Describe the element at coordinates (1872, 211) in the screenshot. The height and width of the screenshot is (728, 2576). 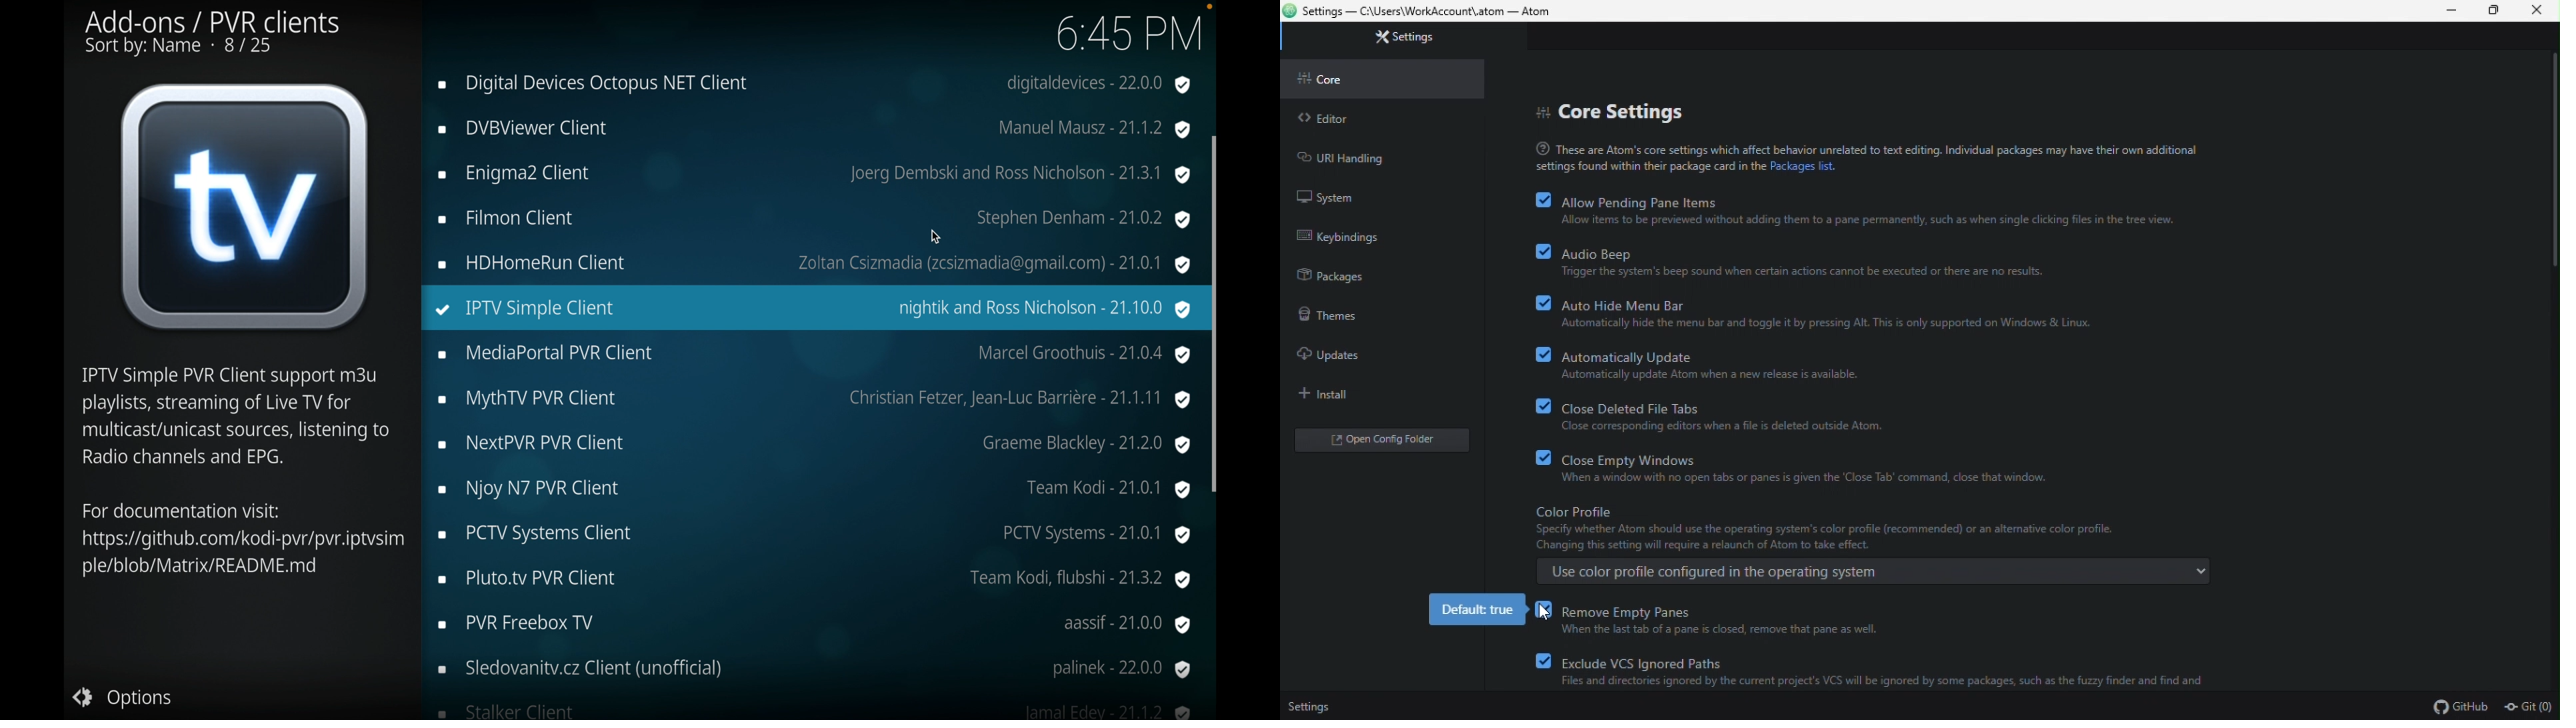
I see `allow pending pane items` at that location.